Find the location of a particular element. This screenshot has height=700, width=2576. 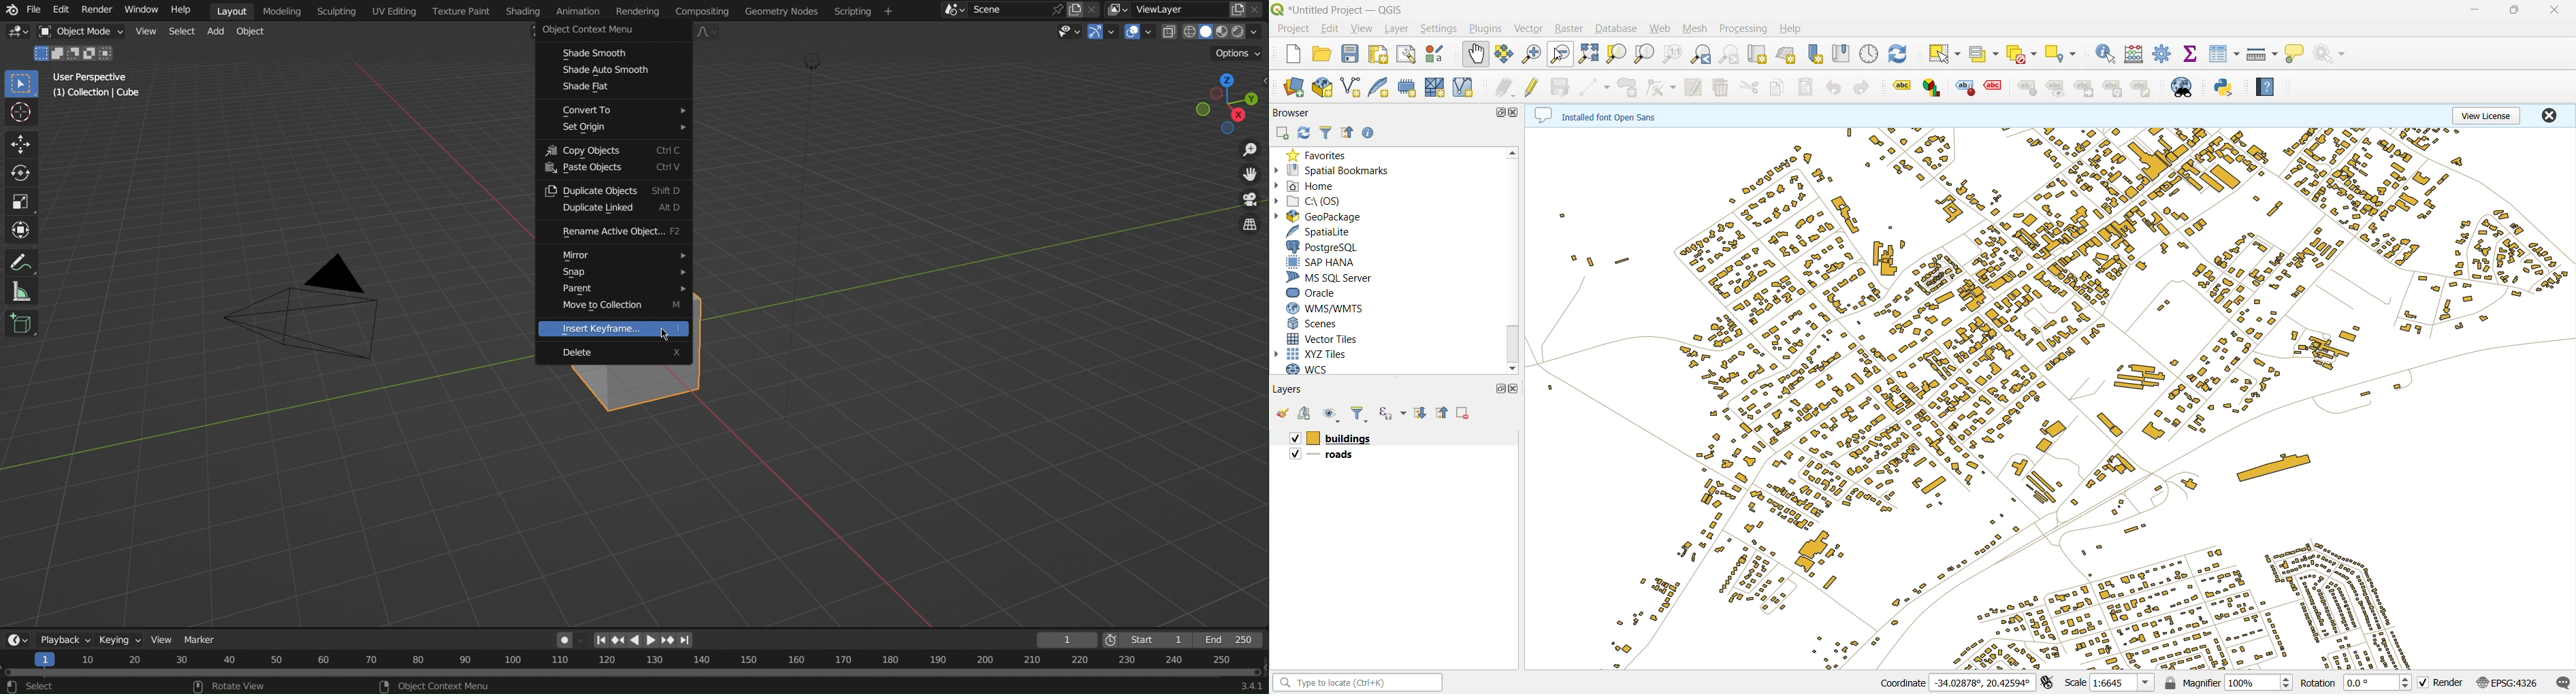

temporary scratch layer is located at coordinates (1408, 88).